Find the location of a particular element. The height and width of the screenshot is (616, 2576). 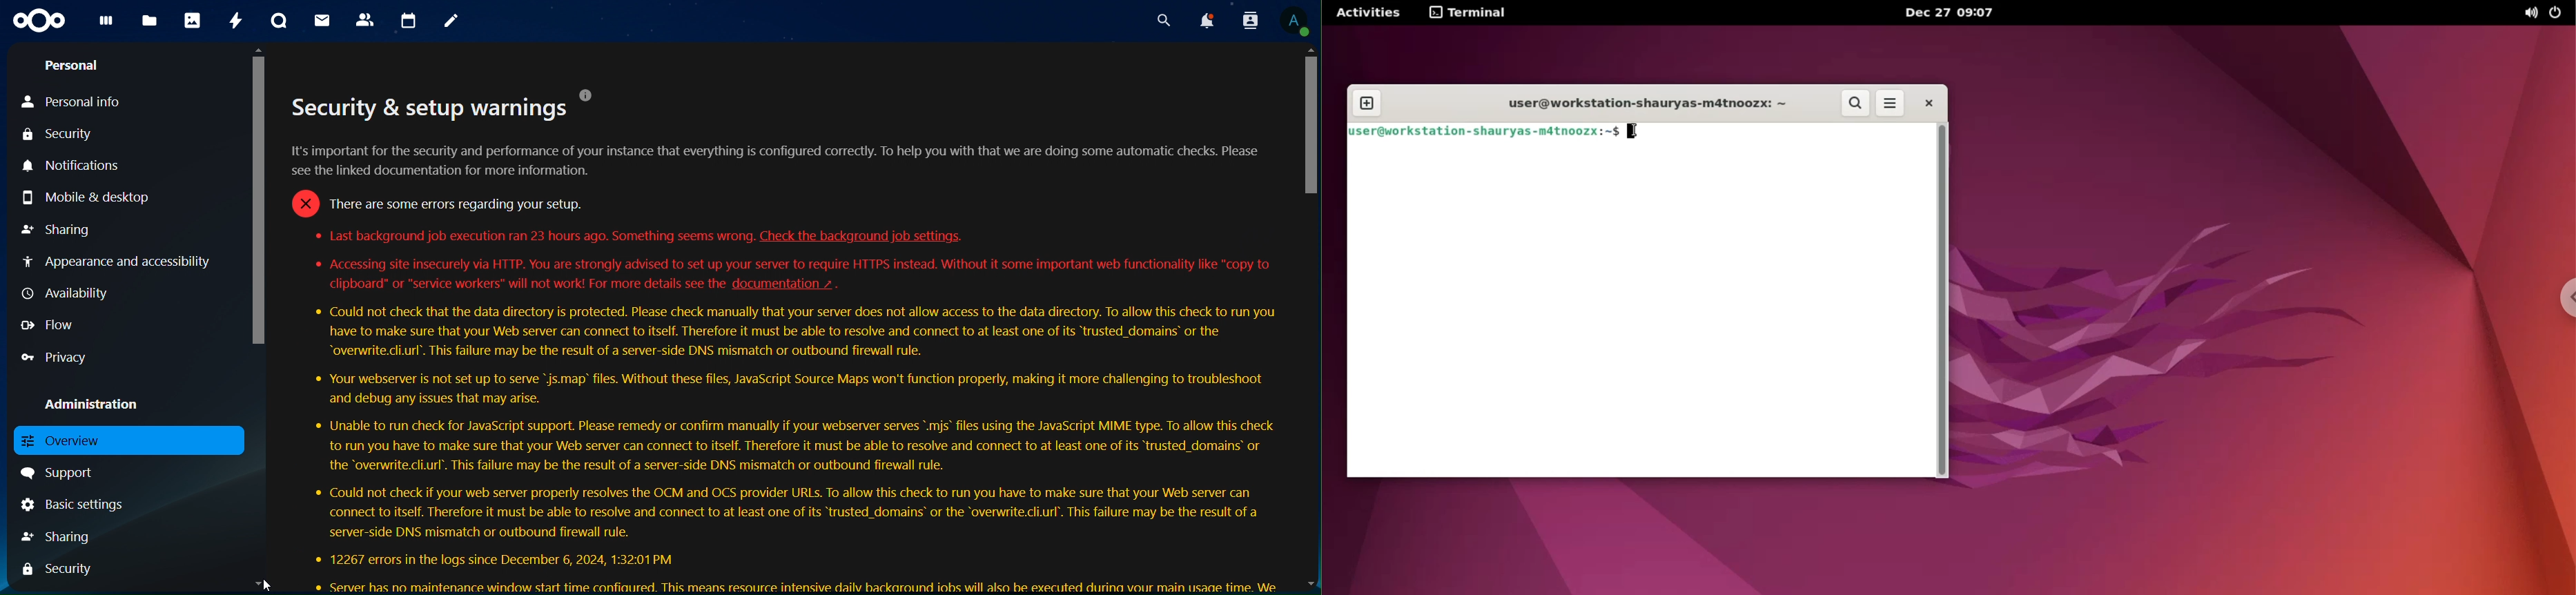

security is located at coordinates (60, 568).